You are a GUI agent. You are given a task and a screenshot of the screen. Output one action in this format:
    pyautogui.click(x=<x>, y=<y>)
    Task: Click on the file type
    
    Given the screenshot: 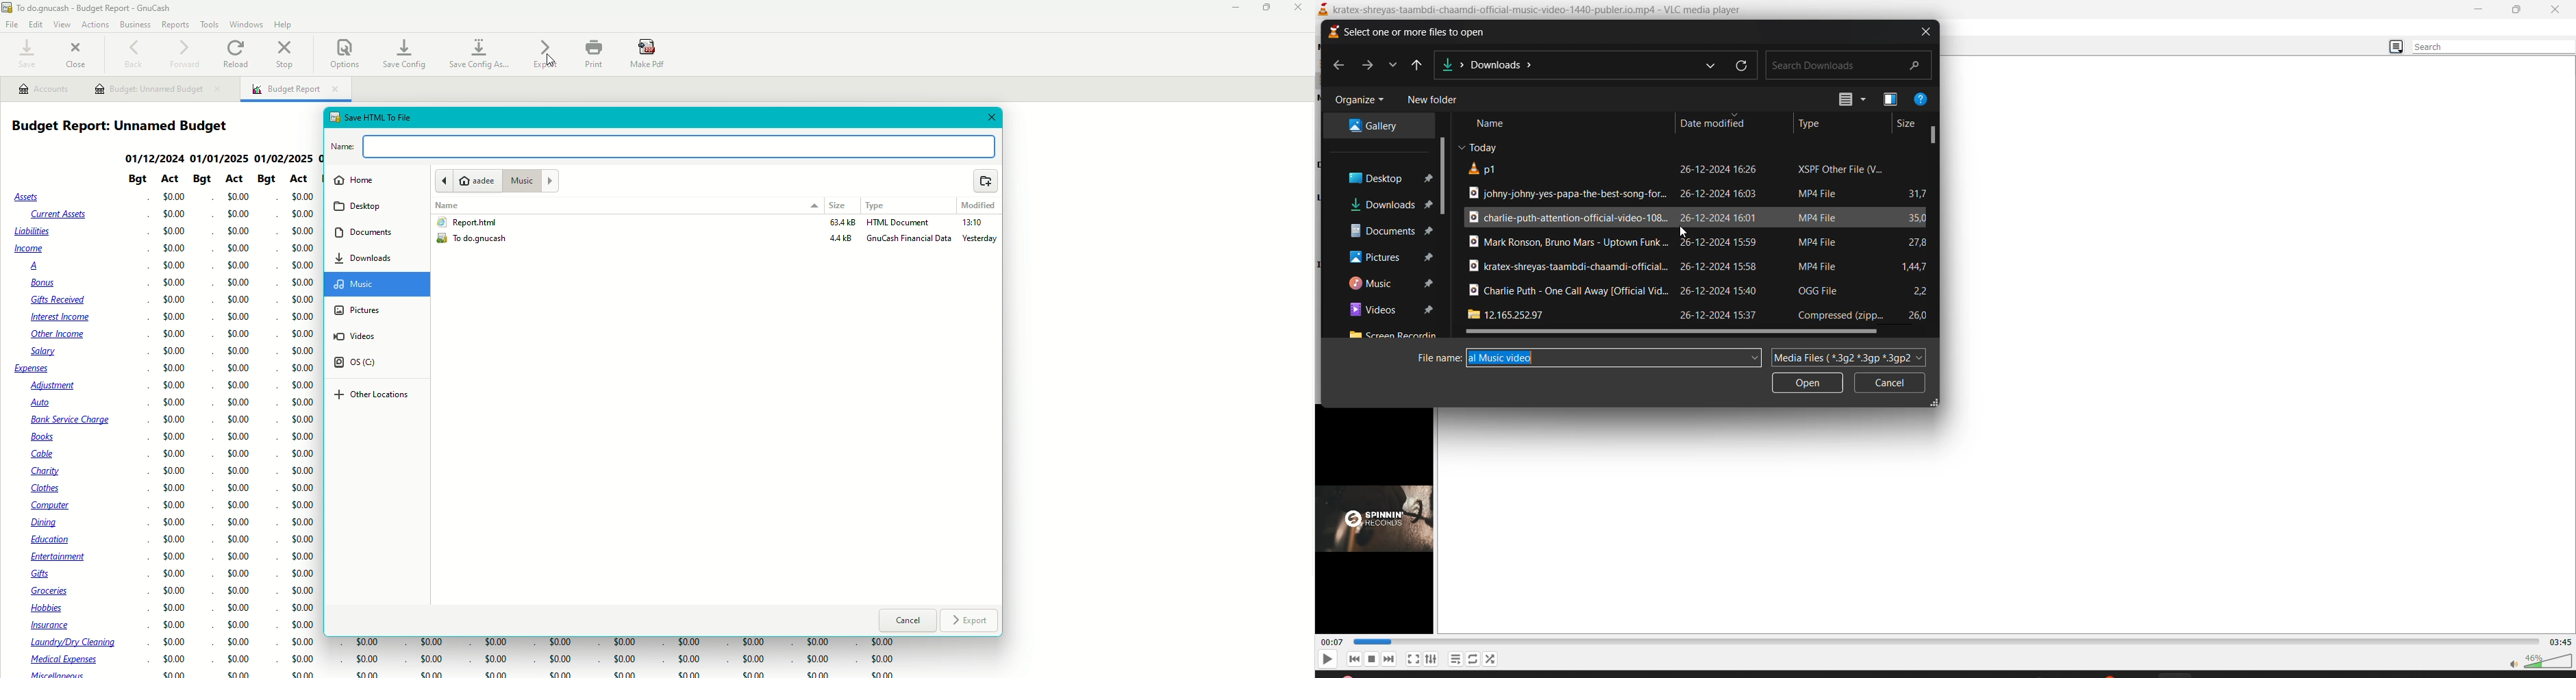 What is the action you would take?
    pyautogui.click(x=1820, y=240)
    